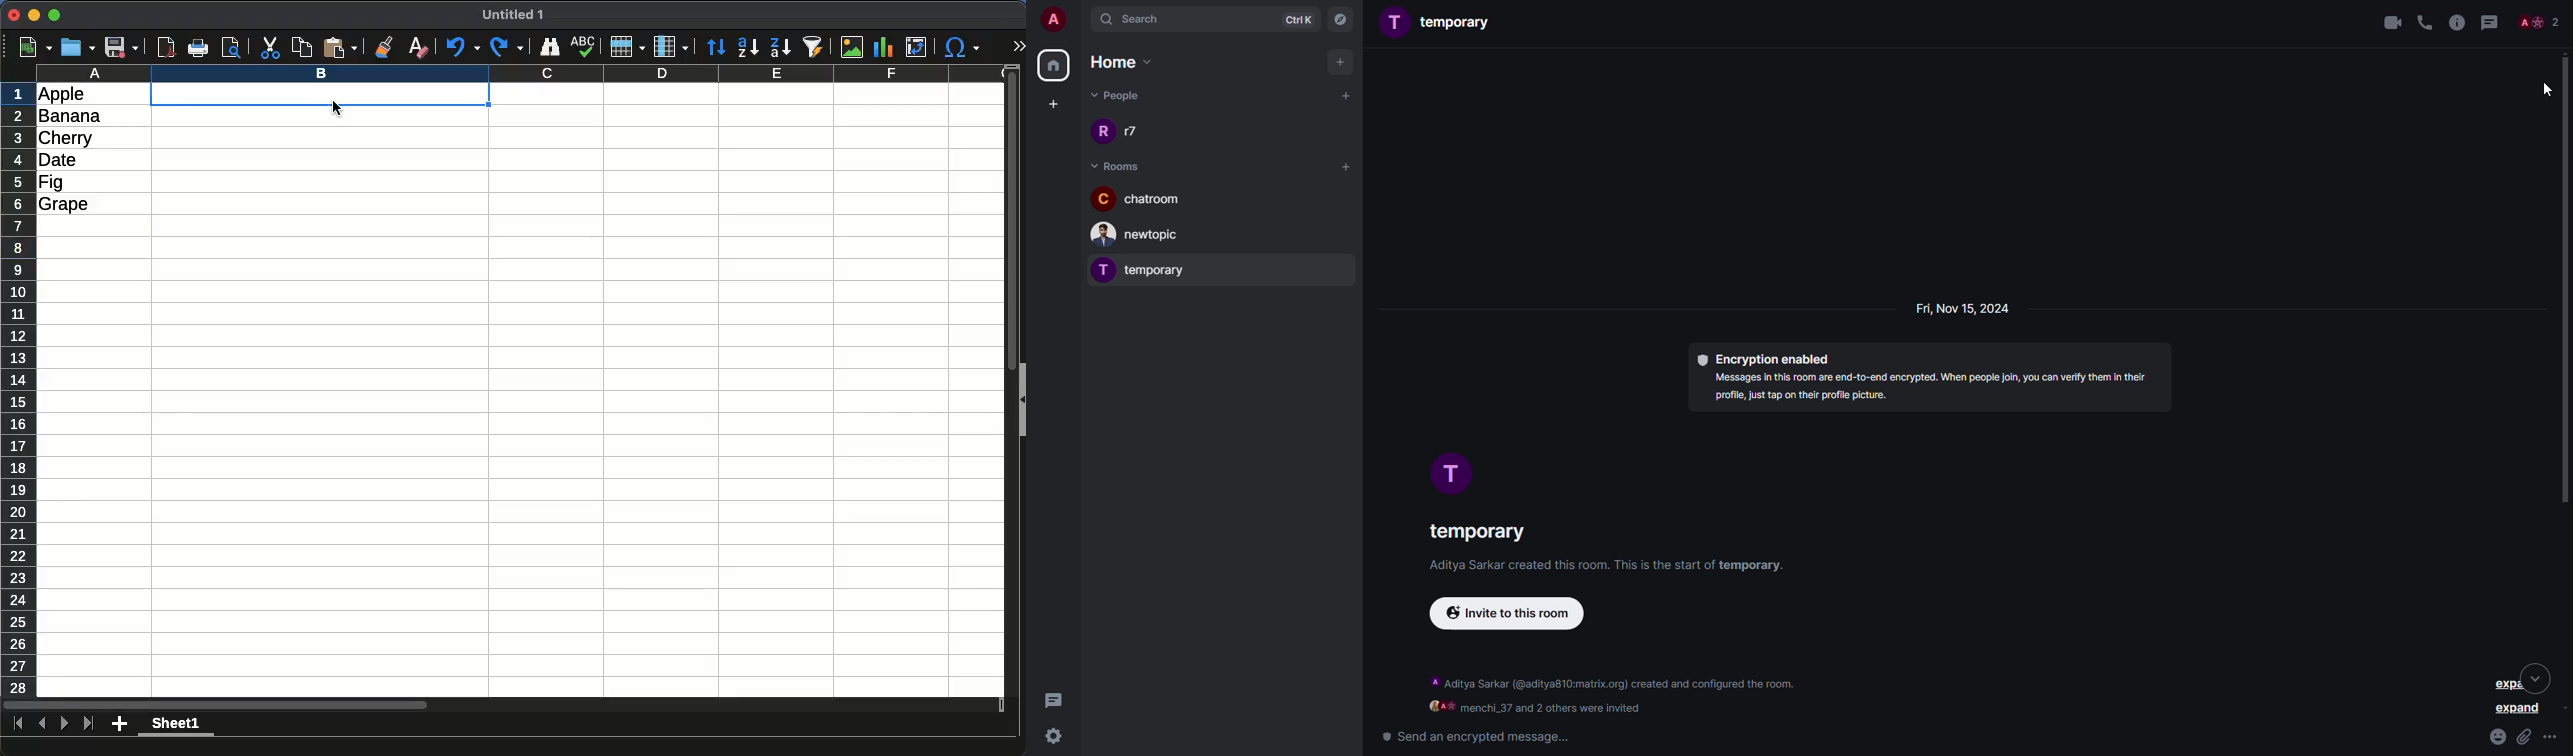  What do you see at coordinates (2540, 21) in the screenshot?
I see `people` at bounding box center [2540, 21].